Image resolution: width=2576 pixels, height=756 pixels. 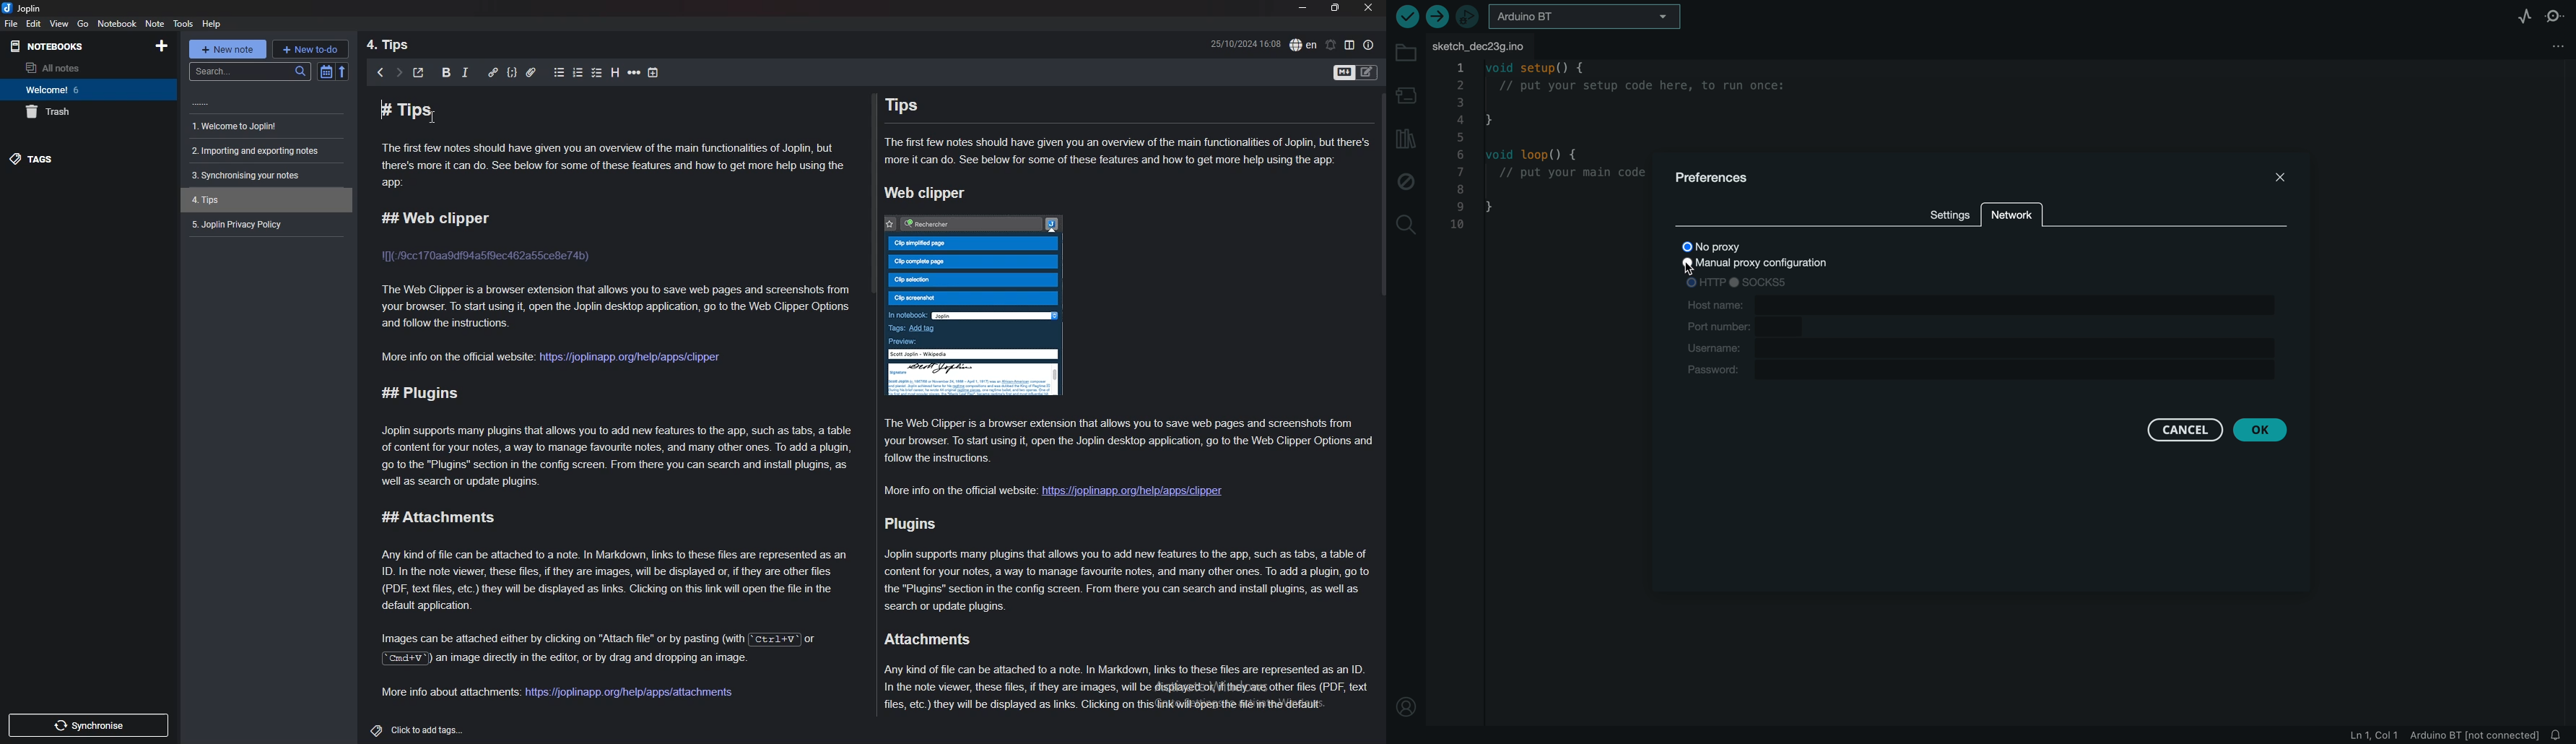 What do you see at coordinates (1303, 44) in the screenshot?
I see `spell check` at bounding box center [1303, 44].